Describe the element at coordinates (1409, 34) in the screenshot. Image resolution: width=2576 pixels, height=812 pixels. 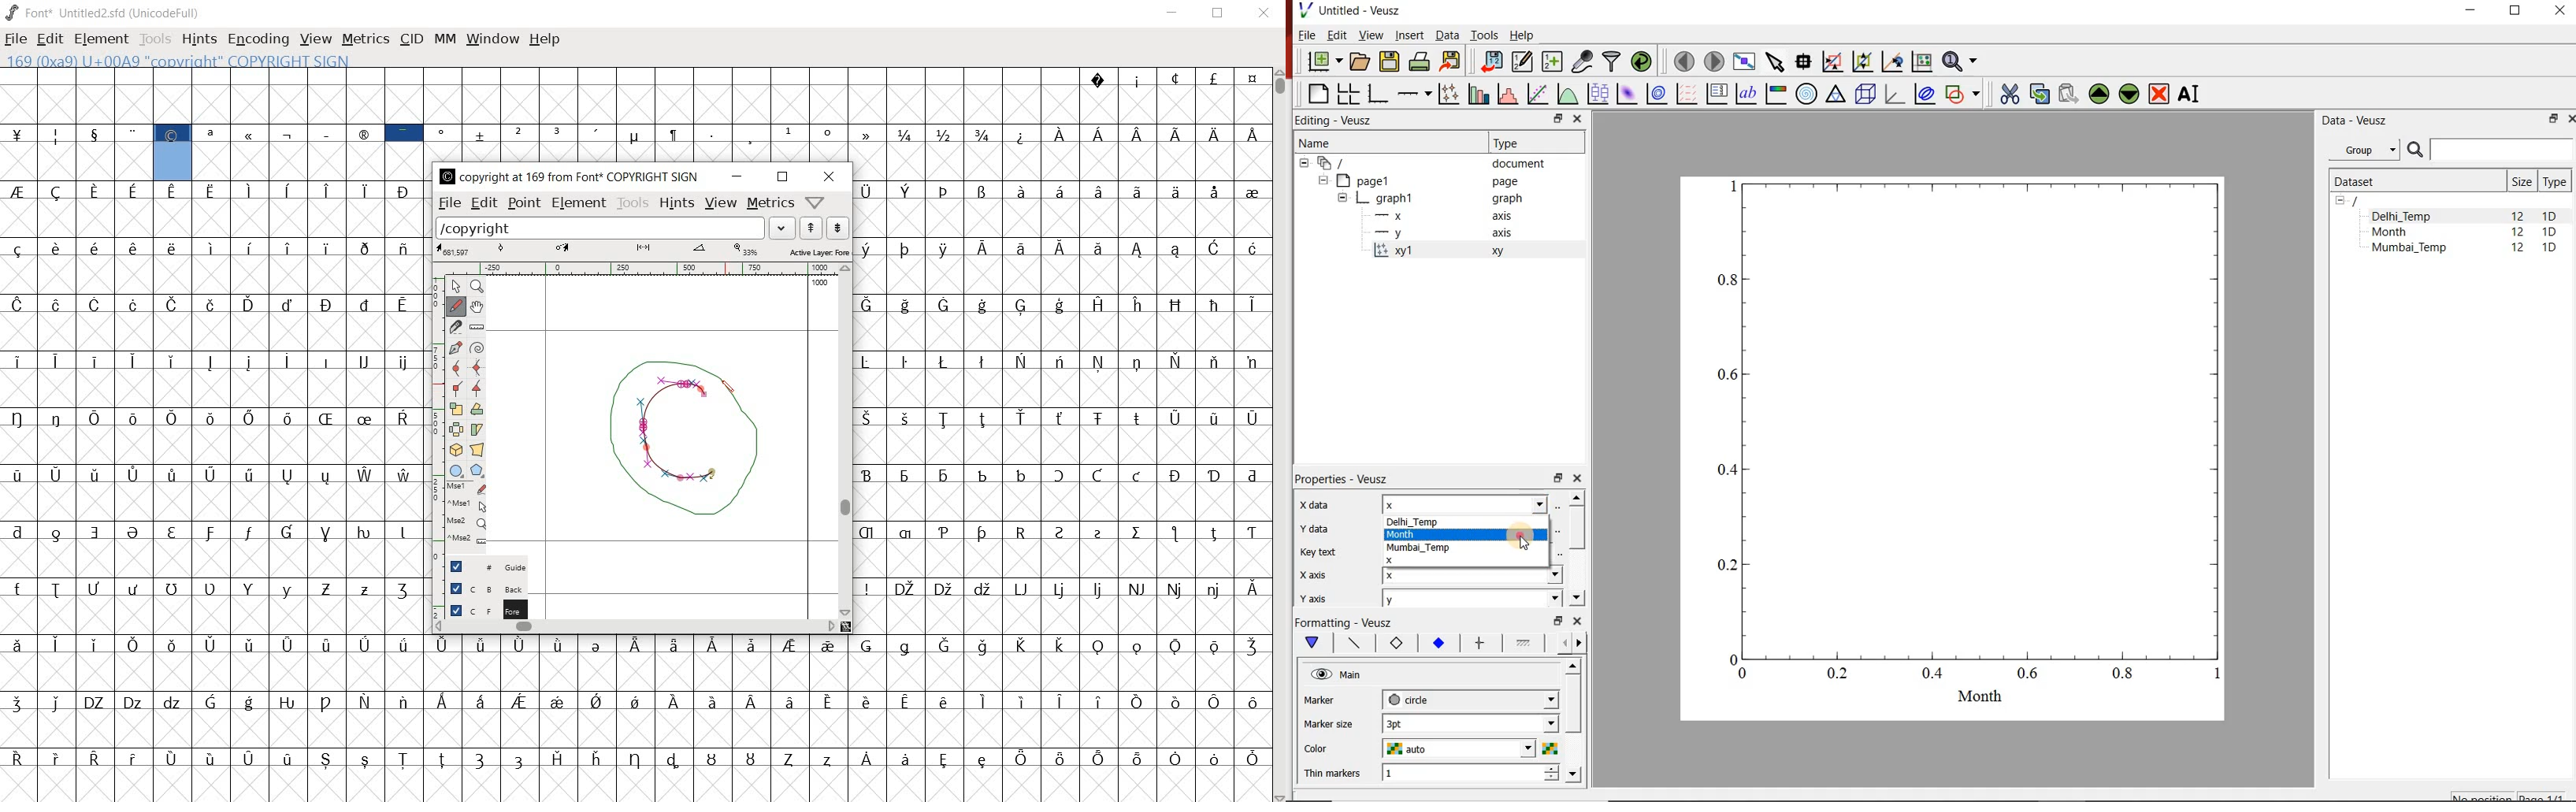
I see `Insert` at that location.